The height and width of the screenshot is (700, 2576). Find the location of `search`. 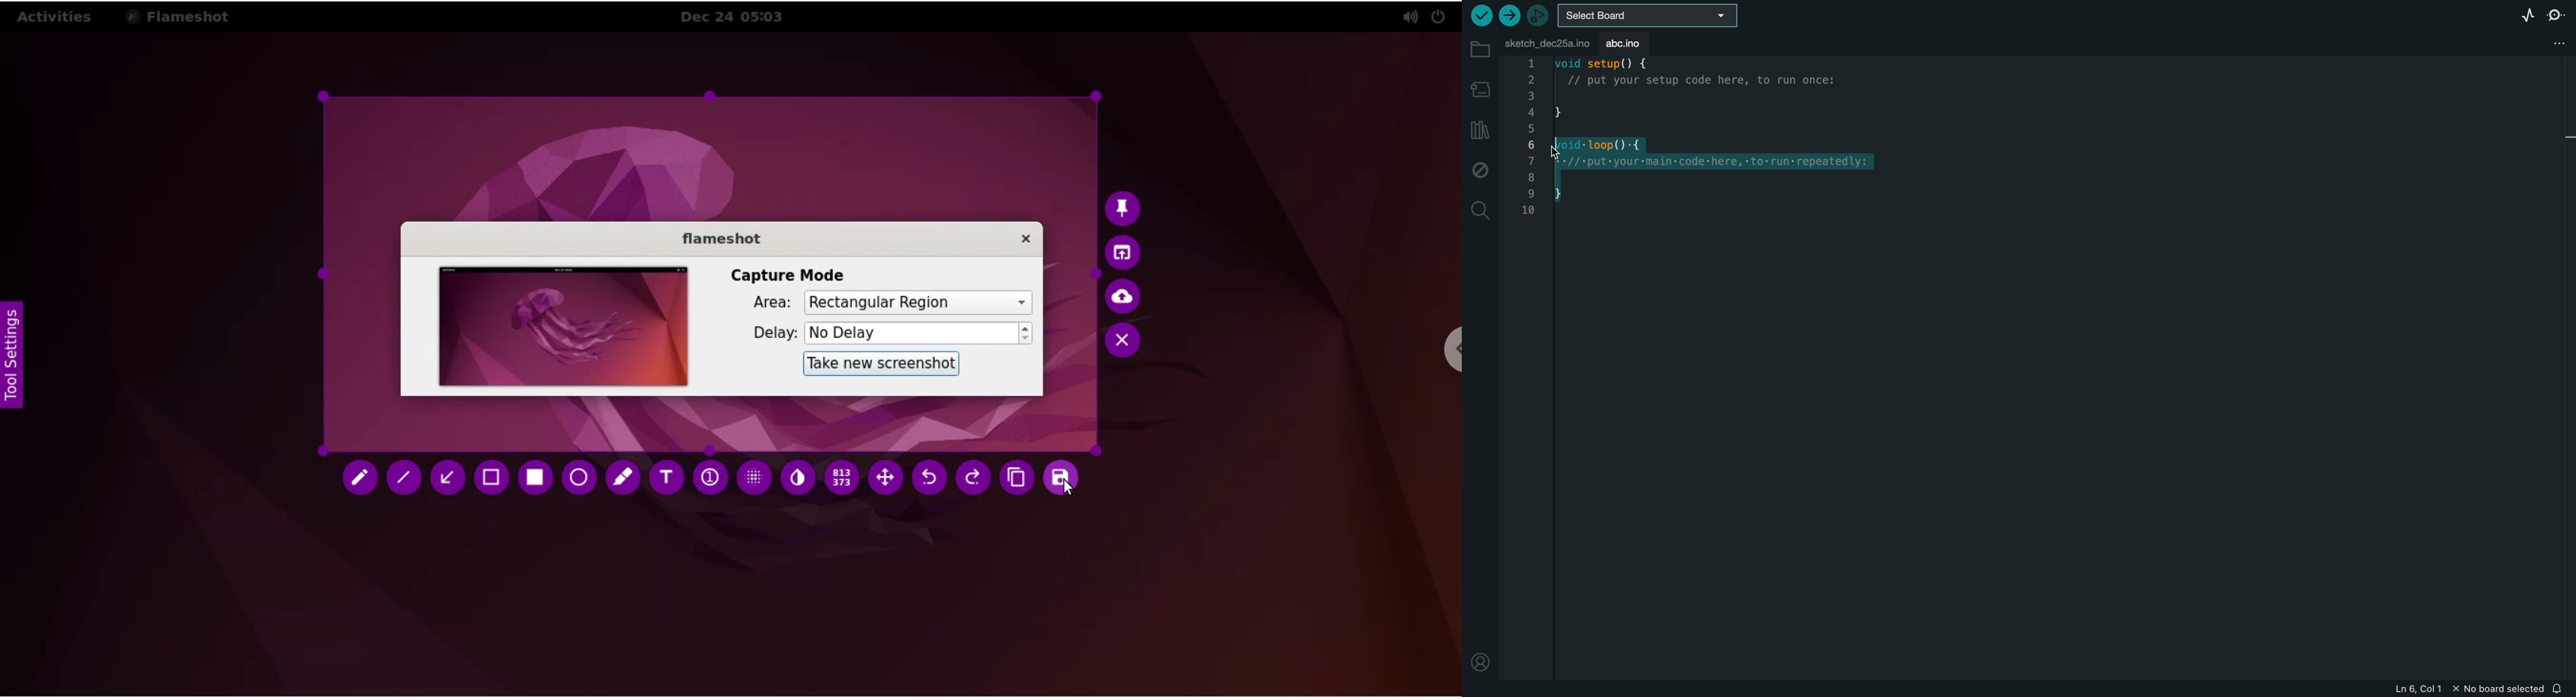

search is located at coordinates (1480, 211).